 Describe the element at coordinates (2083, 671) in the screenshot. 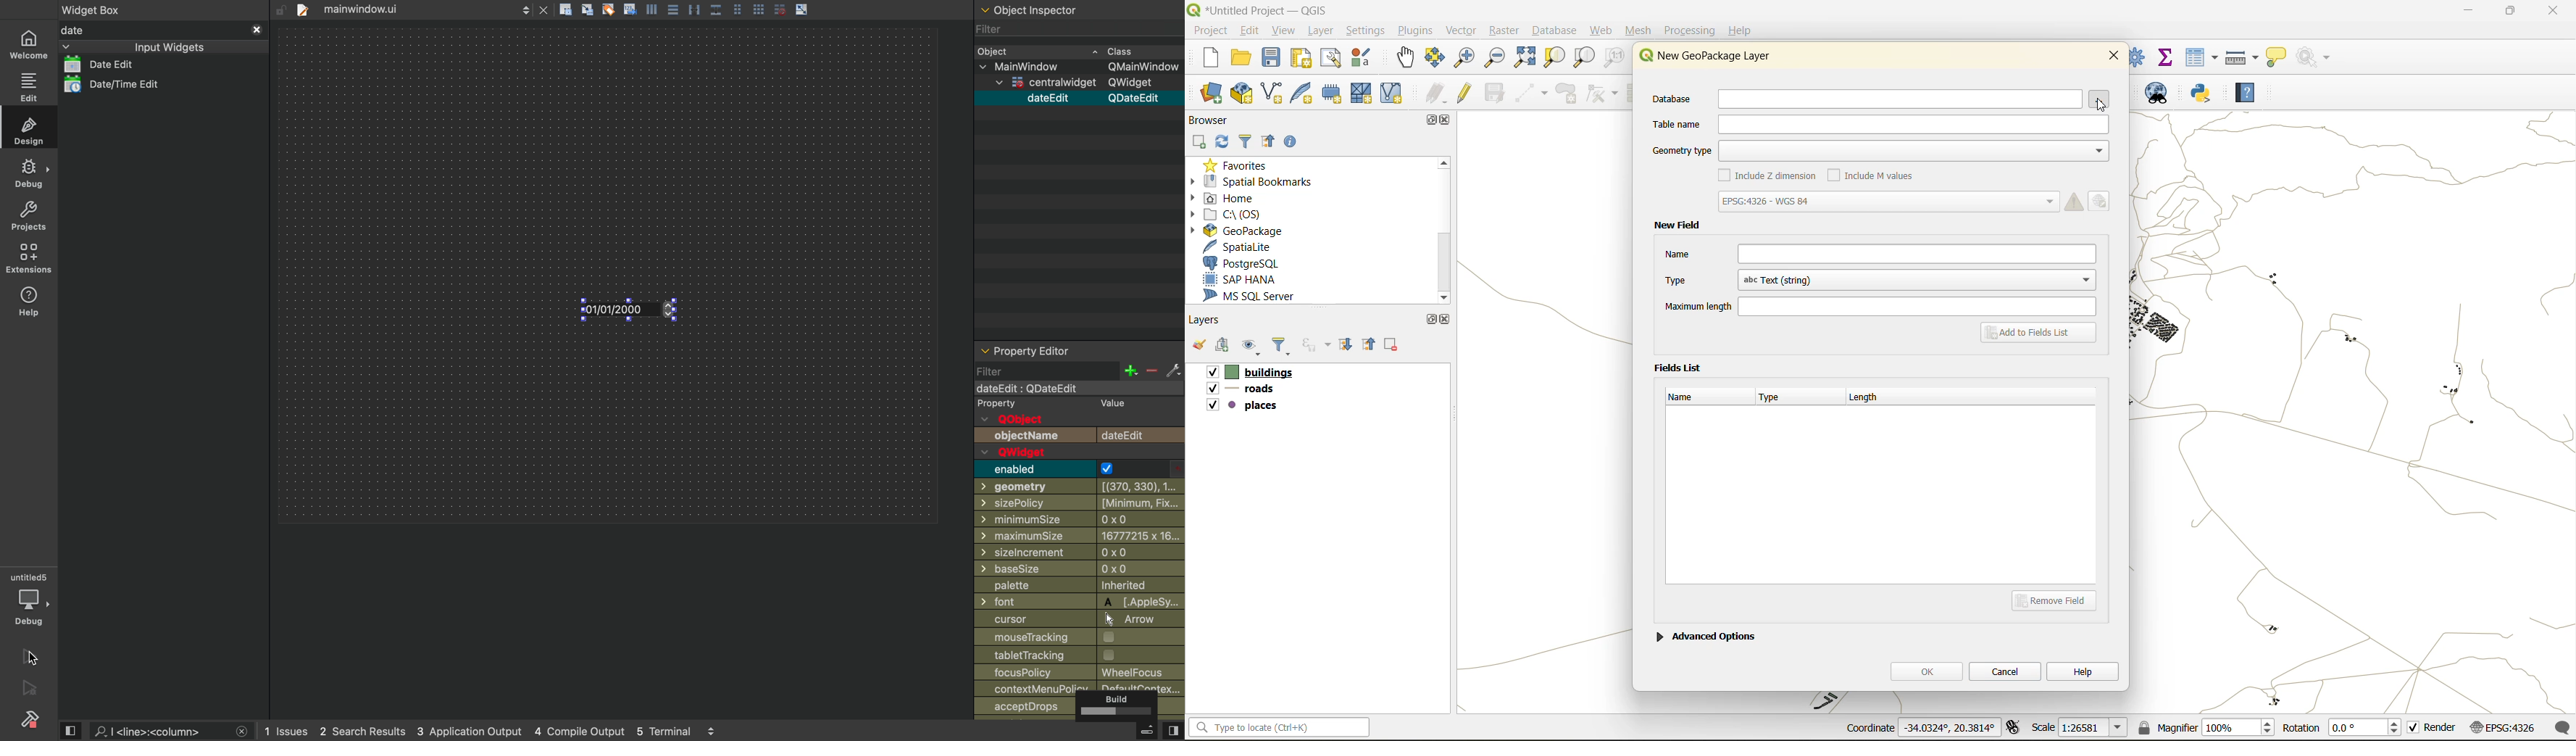

I see `help` at that location.